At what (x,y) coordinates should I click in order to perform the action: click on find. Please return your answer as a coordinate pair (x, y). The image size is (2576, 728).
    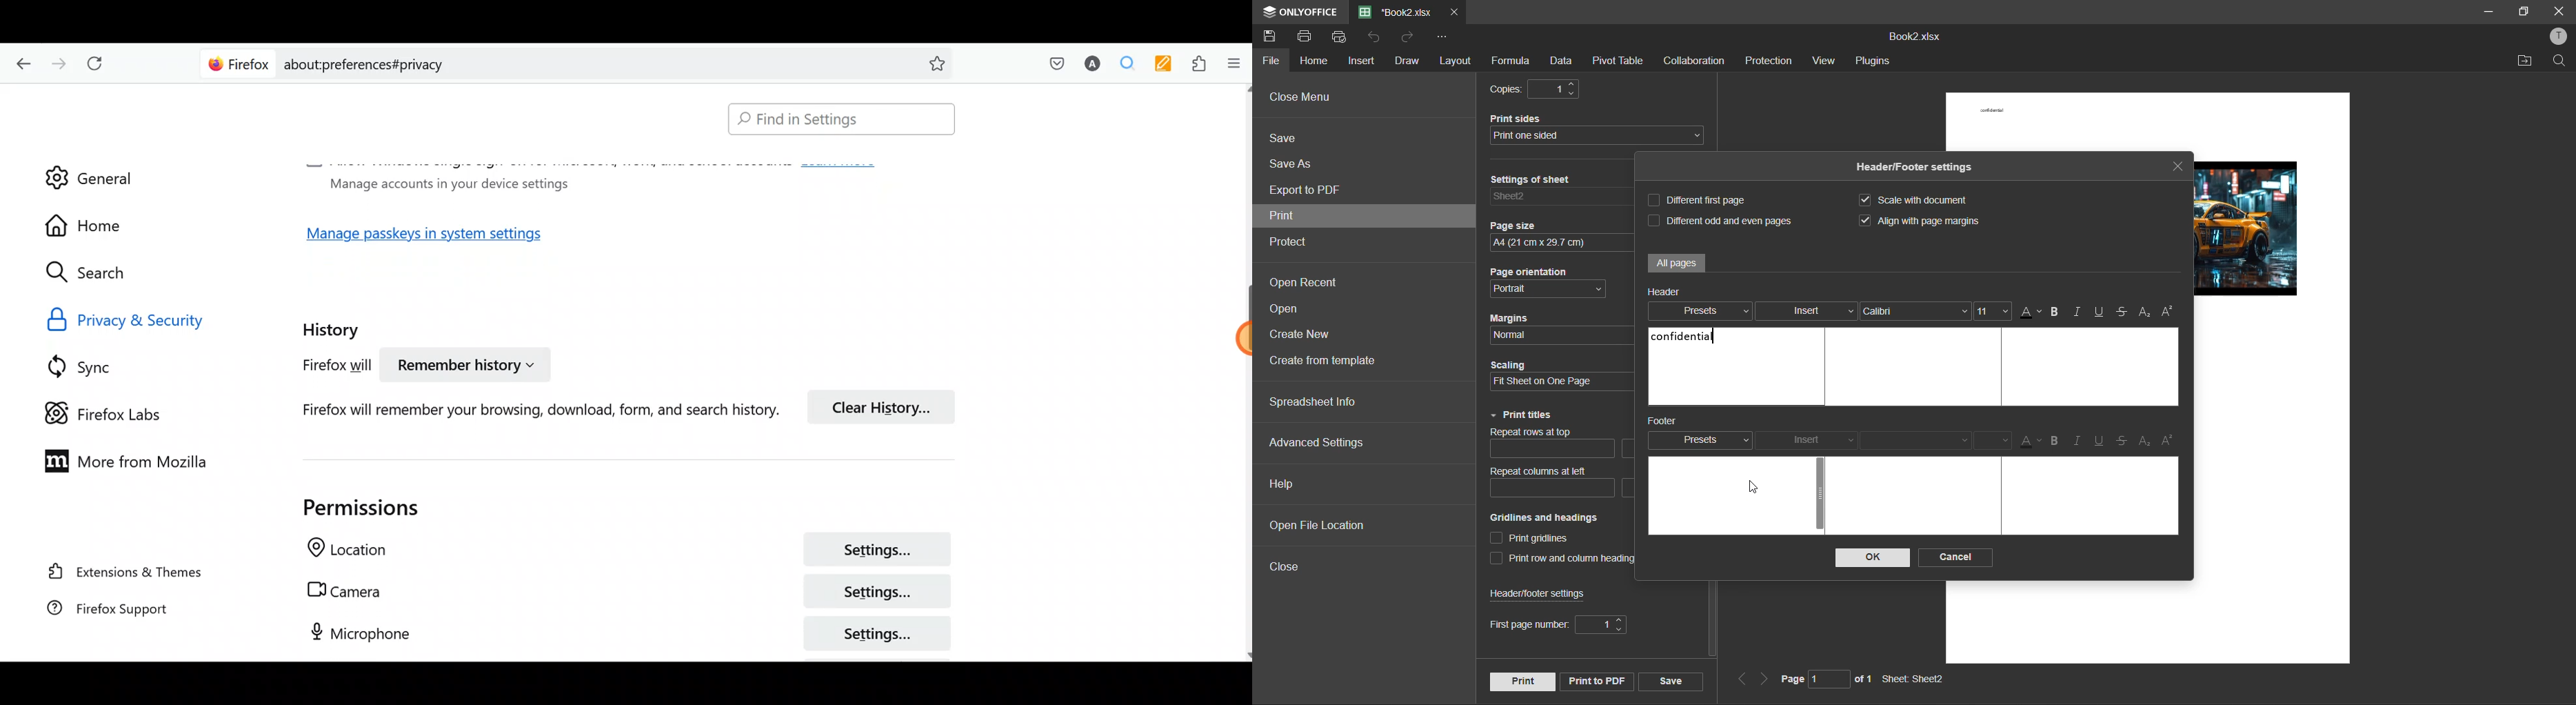
    Looking at the image, I should click on (2562, 61).